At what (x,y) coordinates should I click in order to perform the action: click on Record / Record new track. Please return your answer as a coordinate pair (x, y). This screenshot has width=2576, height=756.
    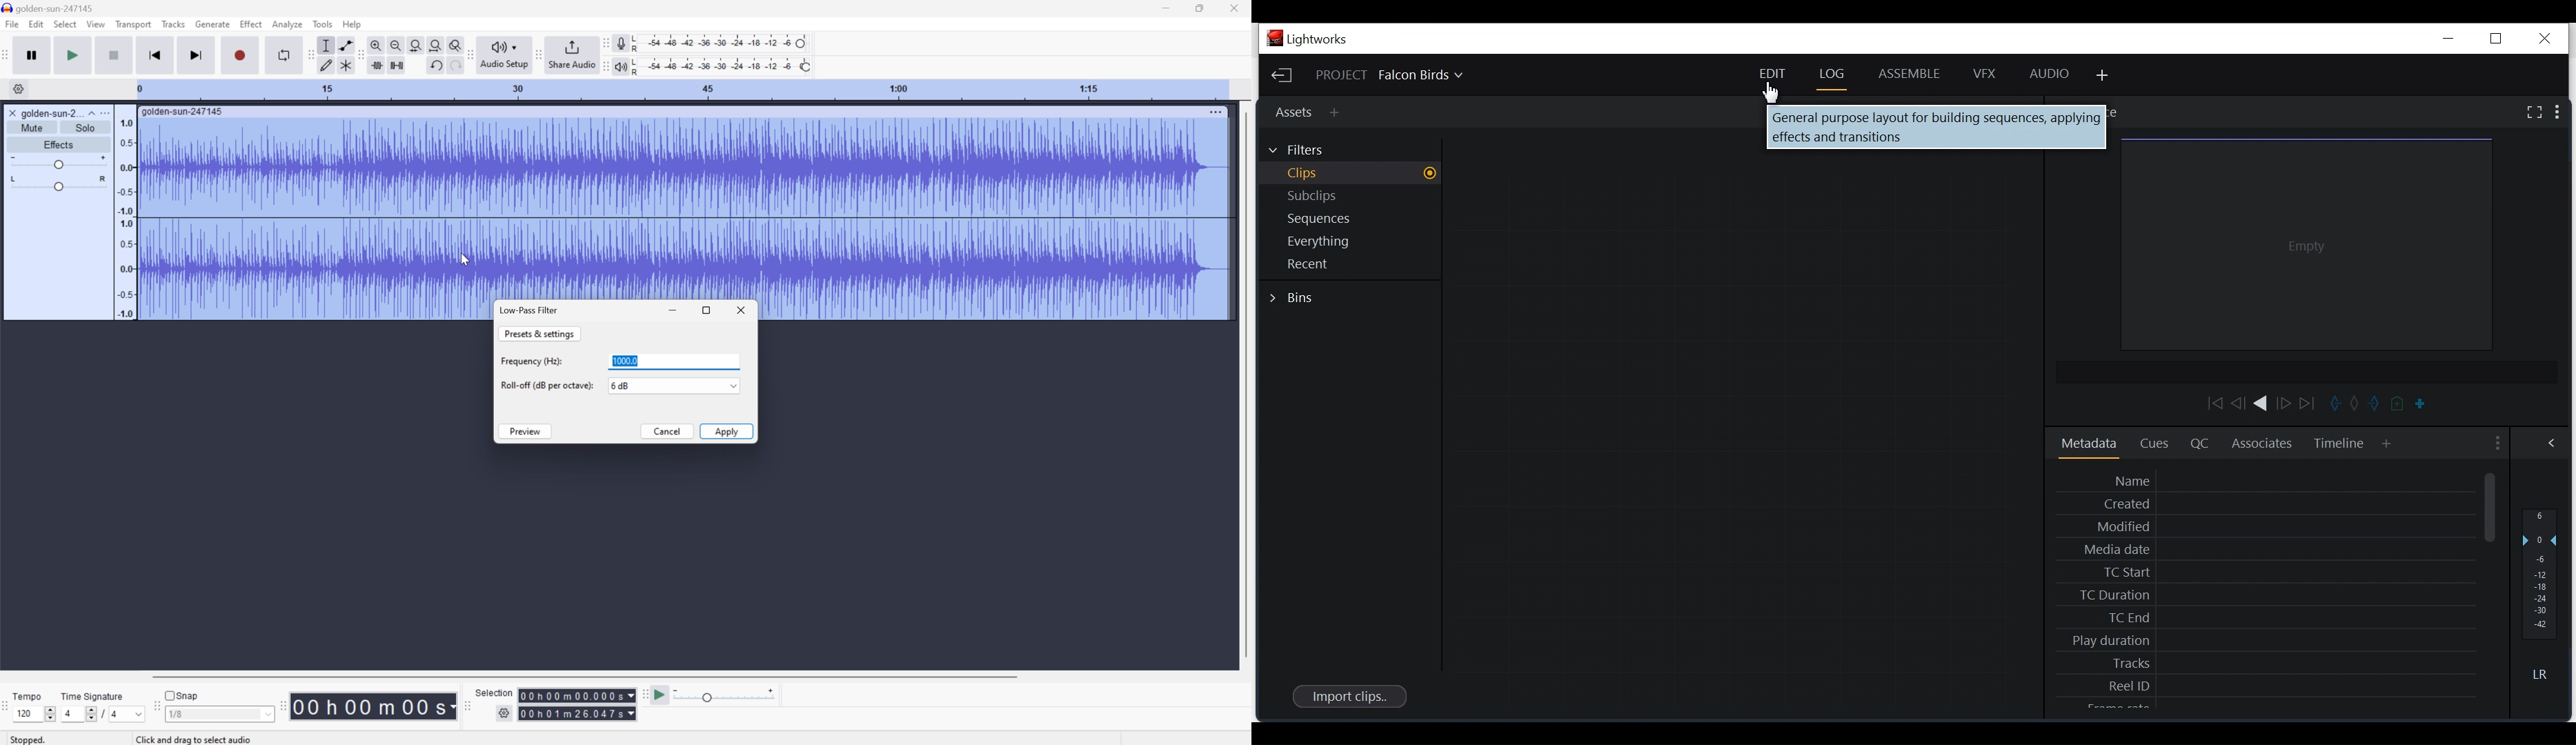
    Looking at the image, I should click on (240, 54).